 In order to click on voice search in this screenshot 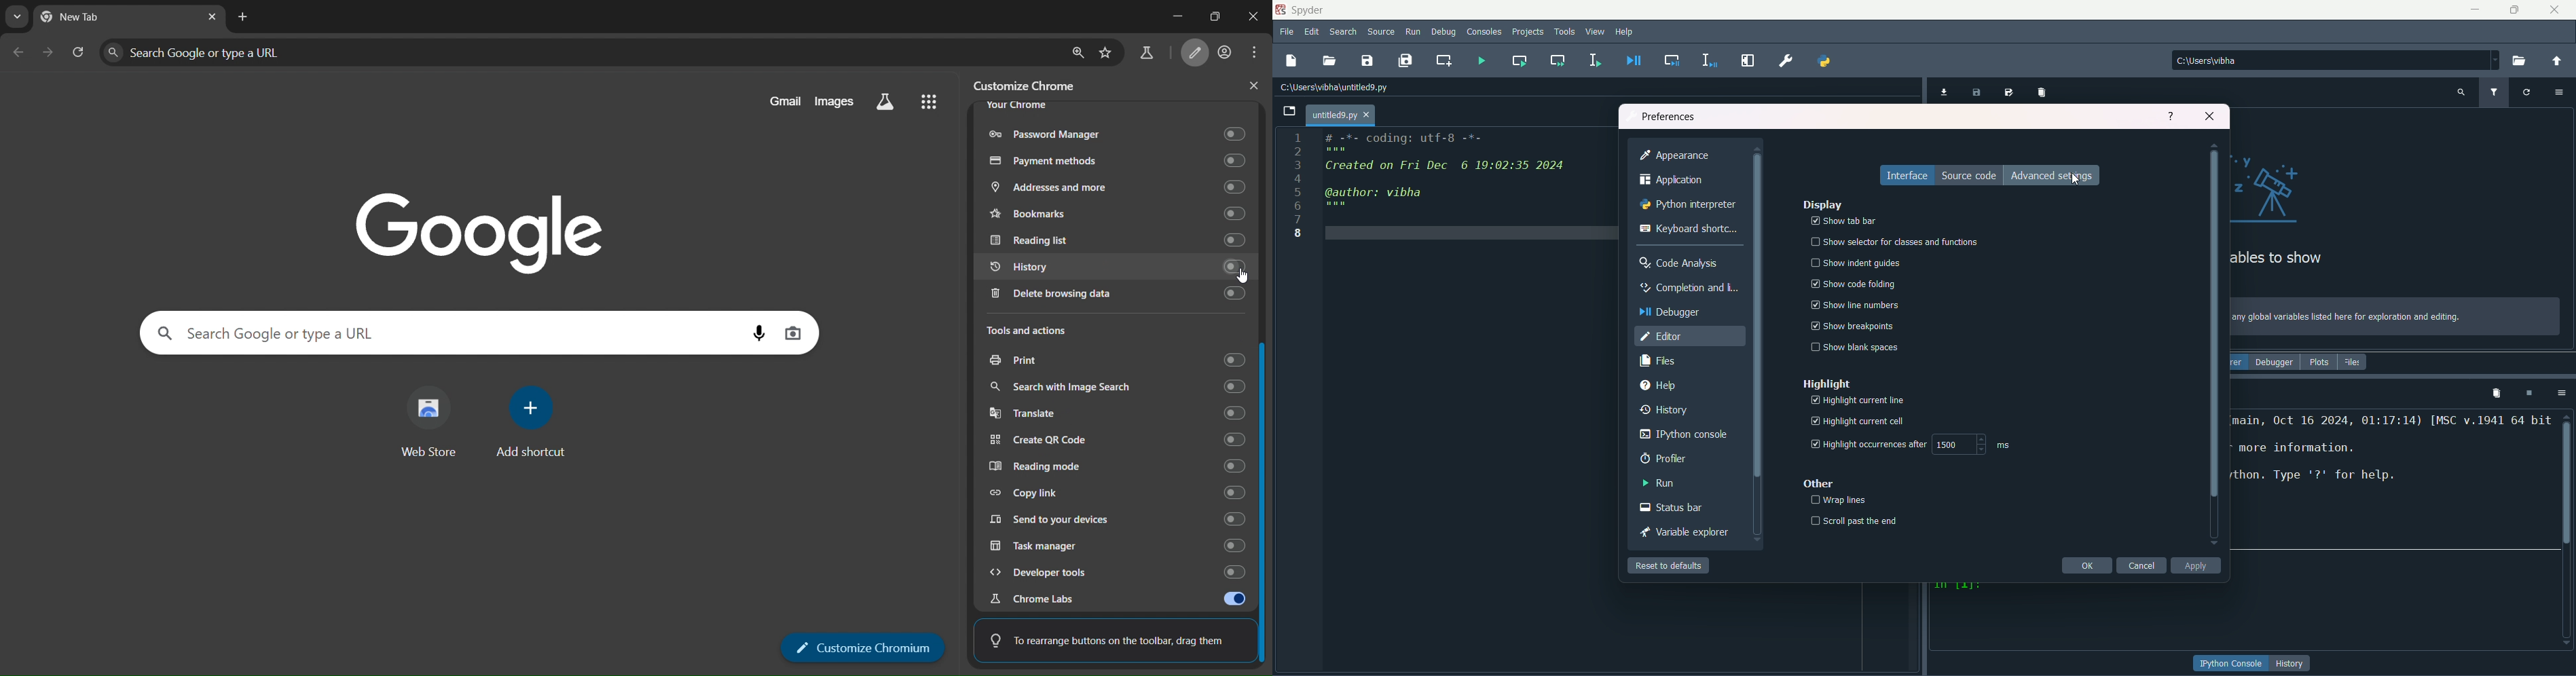, I will do `click(760, 333)`.